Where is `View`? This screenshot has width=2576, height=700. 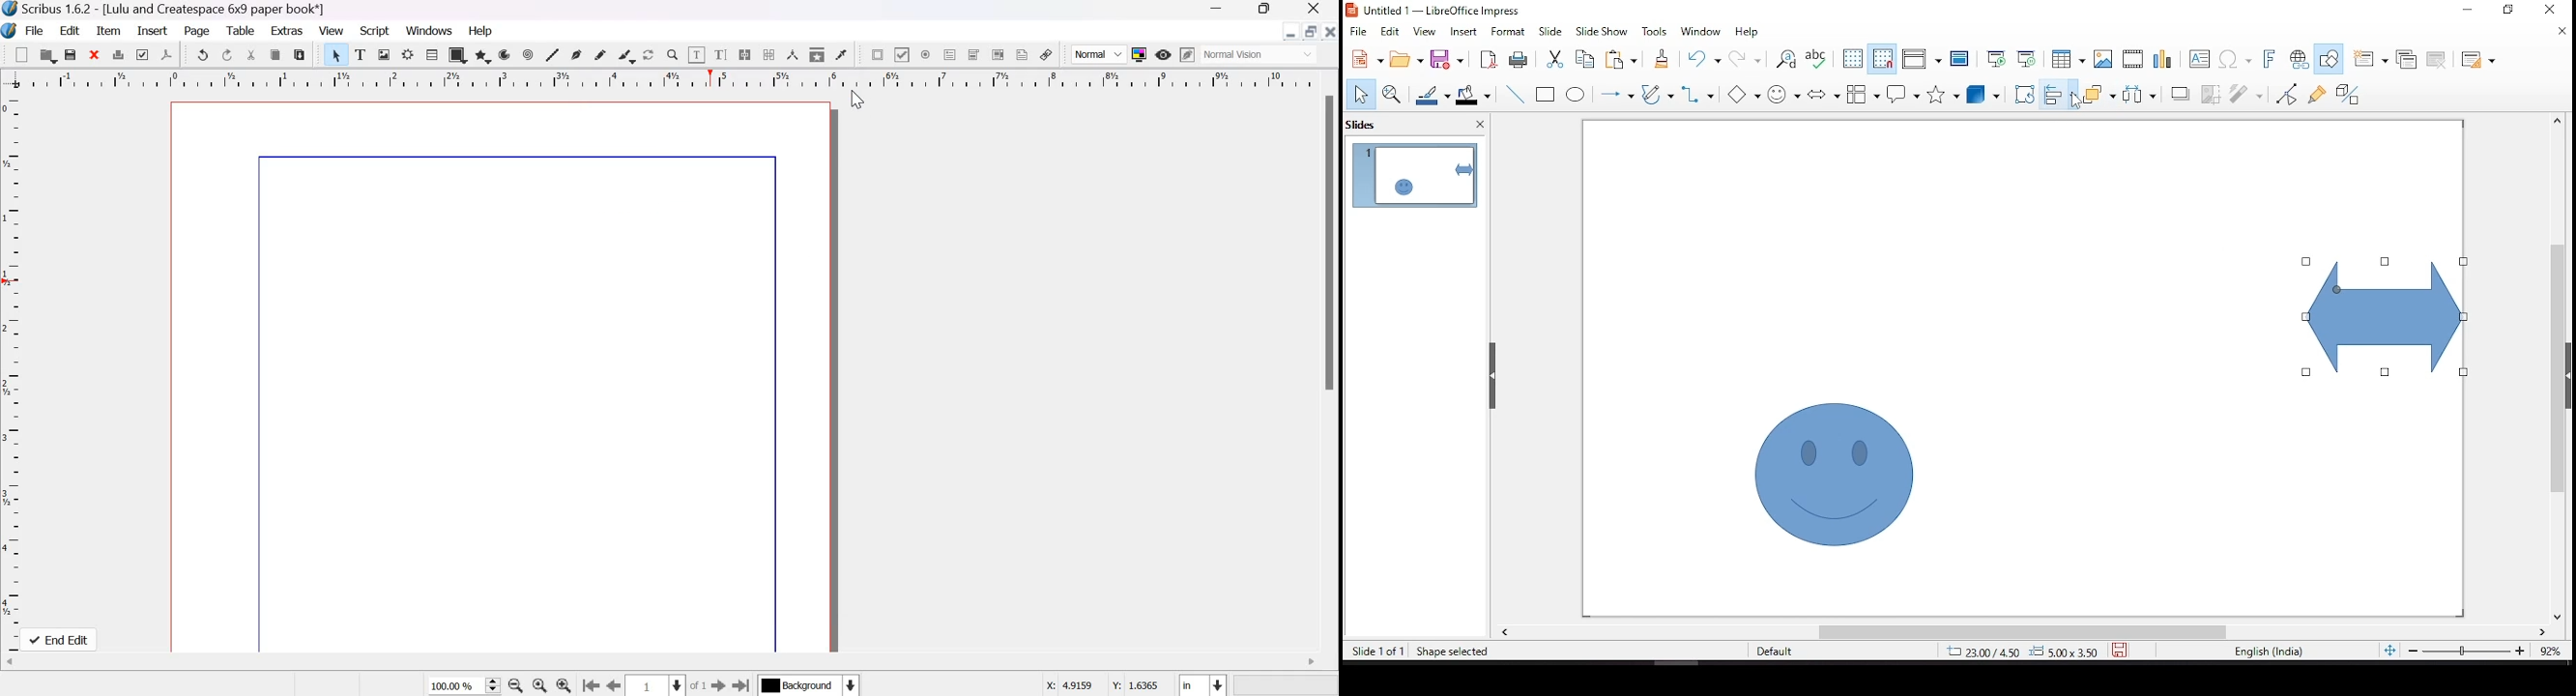 View is located at coordinates (331, 30).